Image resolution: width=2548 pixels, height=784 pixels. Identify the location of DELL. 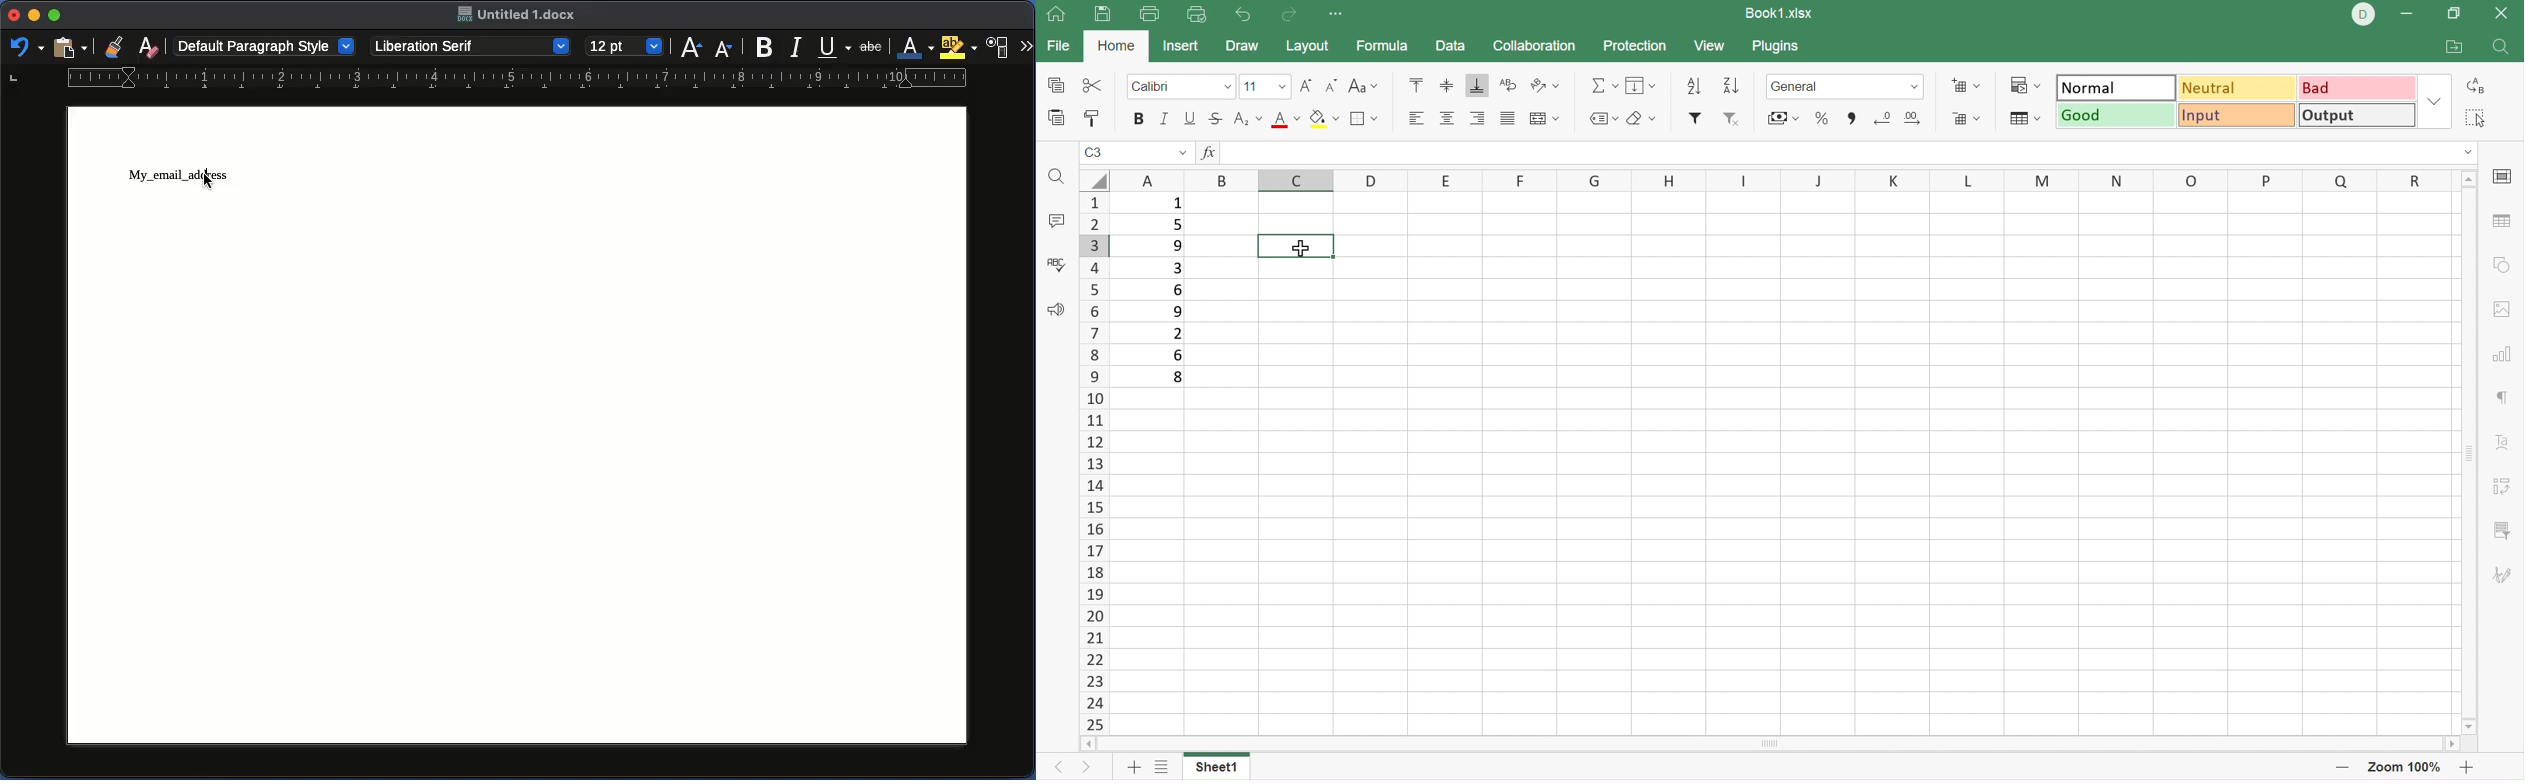
(2364, 14).